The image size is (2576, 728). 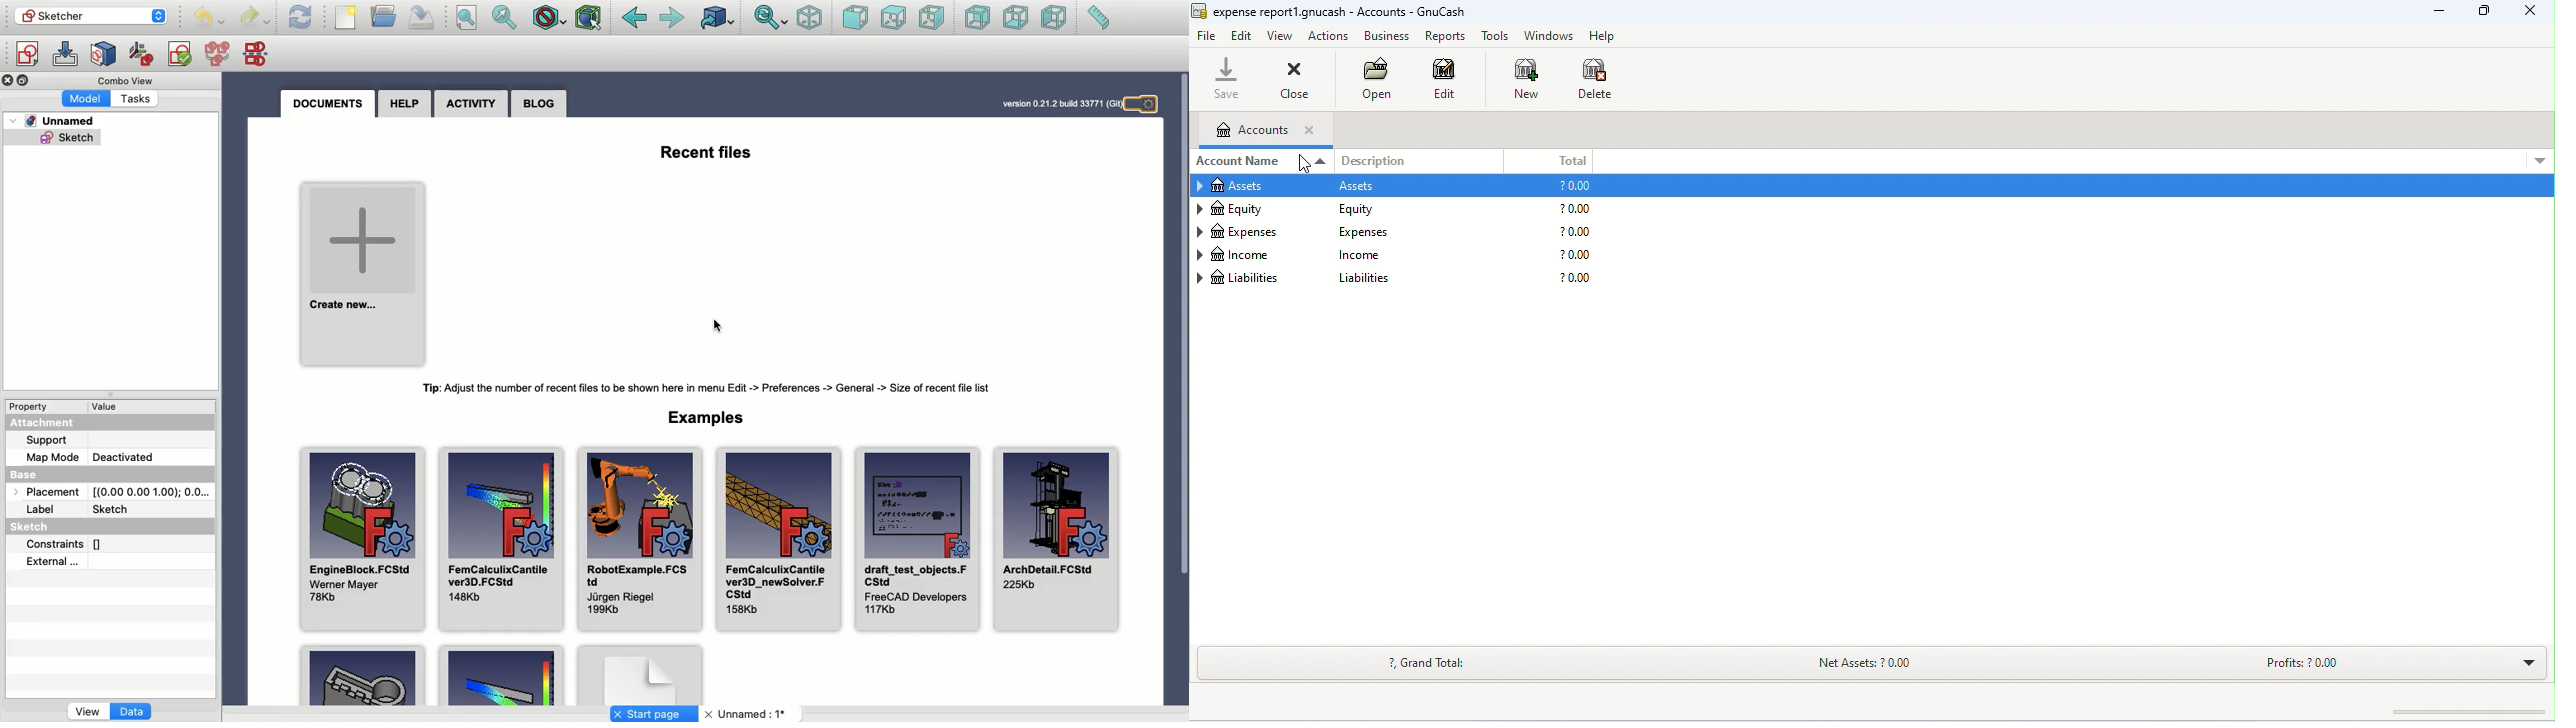 I want to click on help, so click(x=1603, y=37).